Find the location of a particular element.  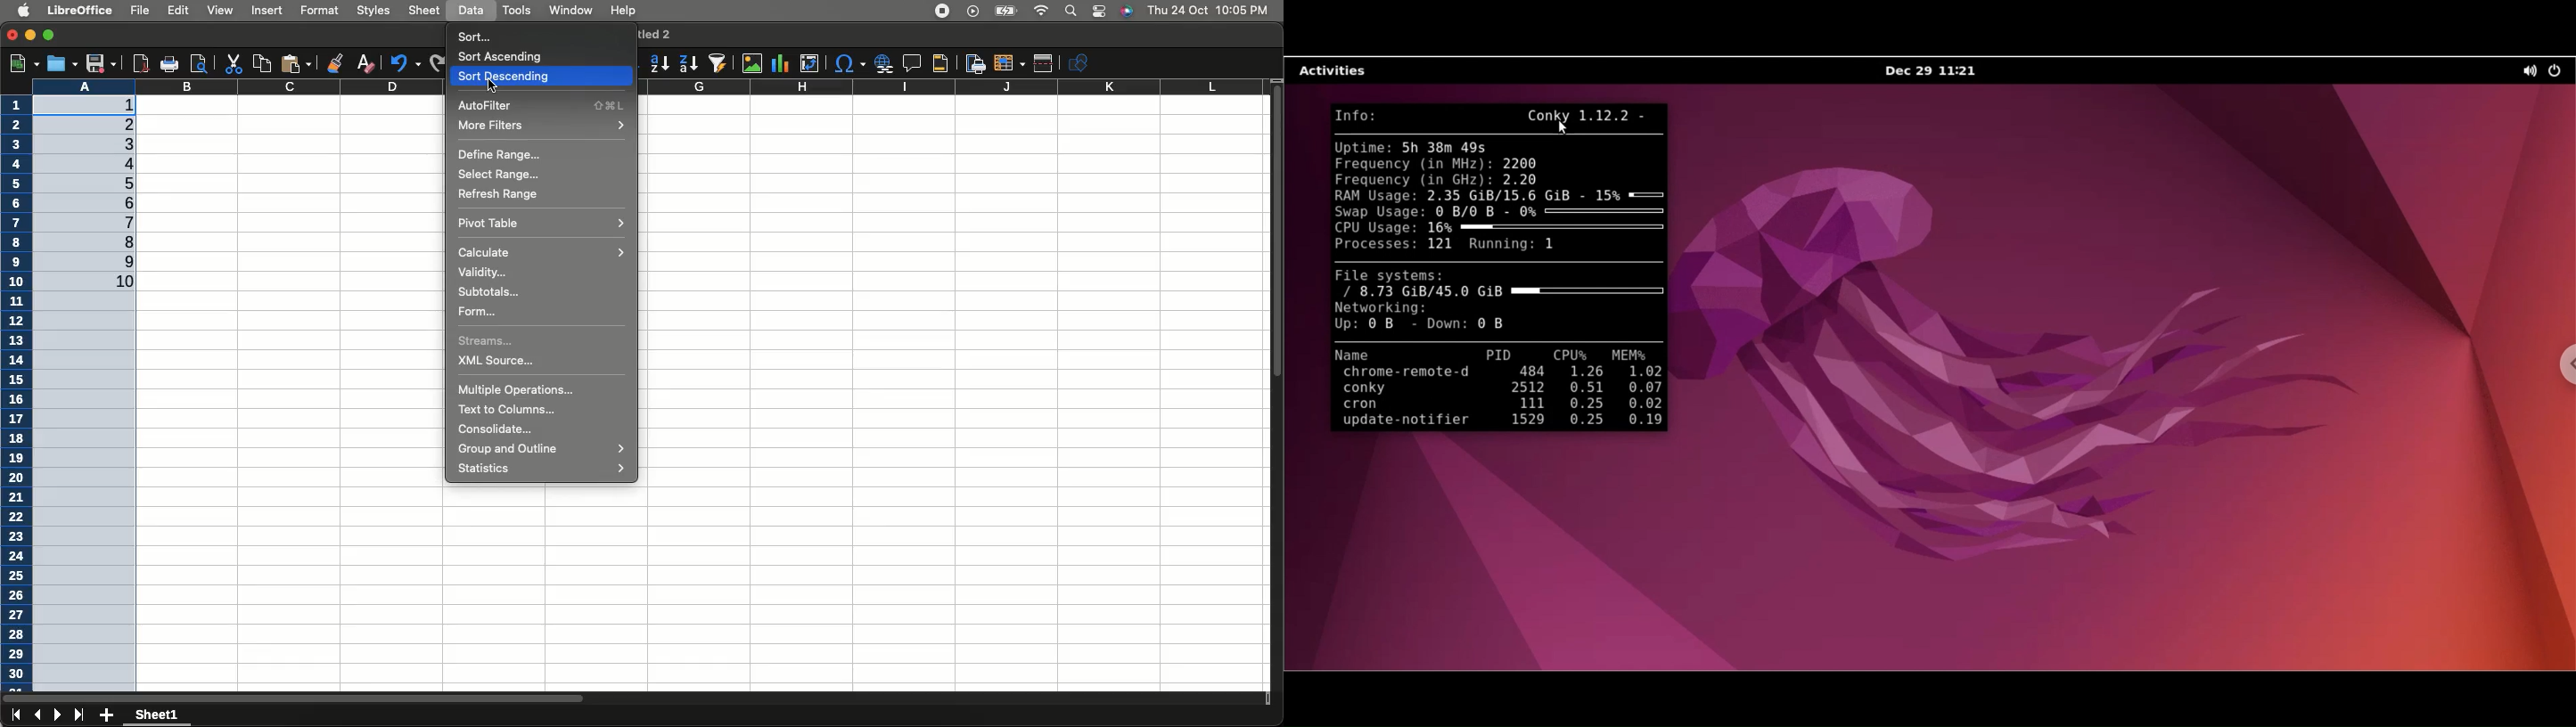

Paste is located at coordinates (299, 62).